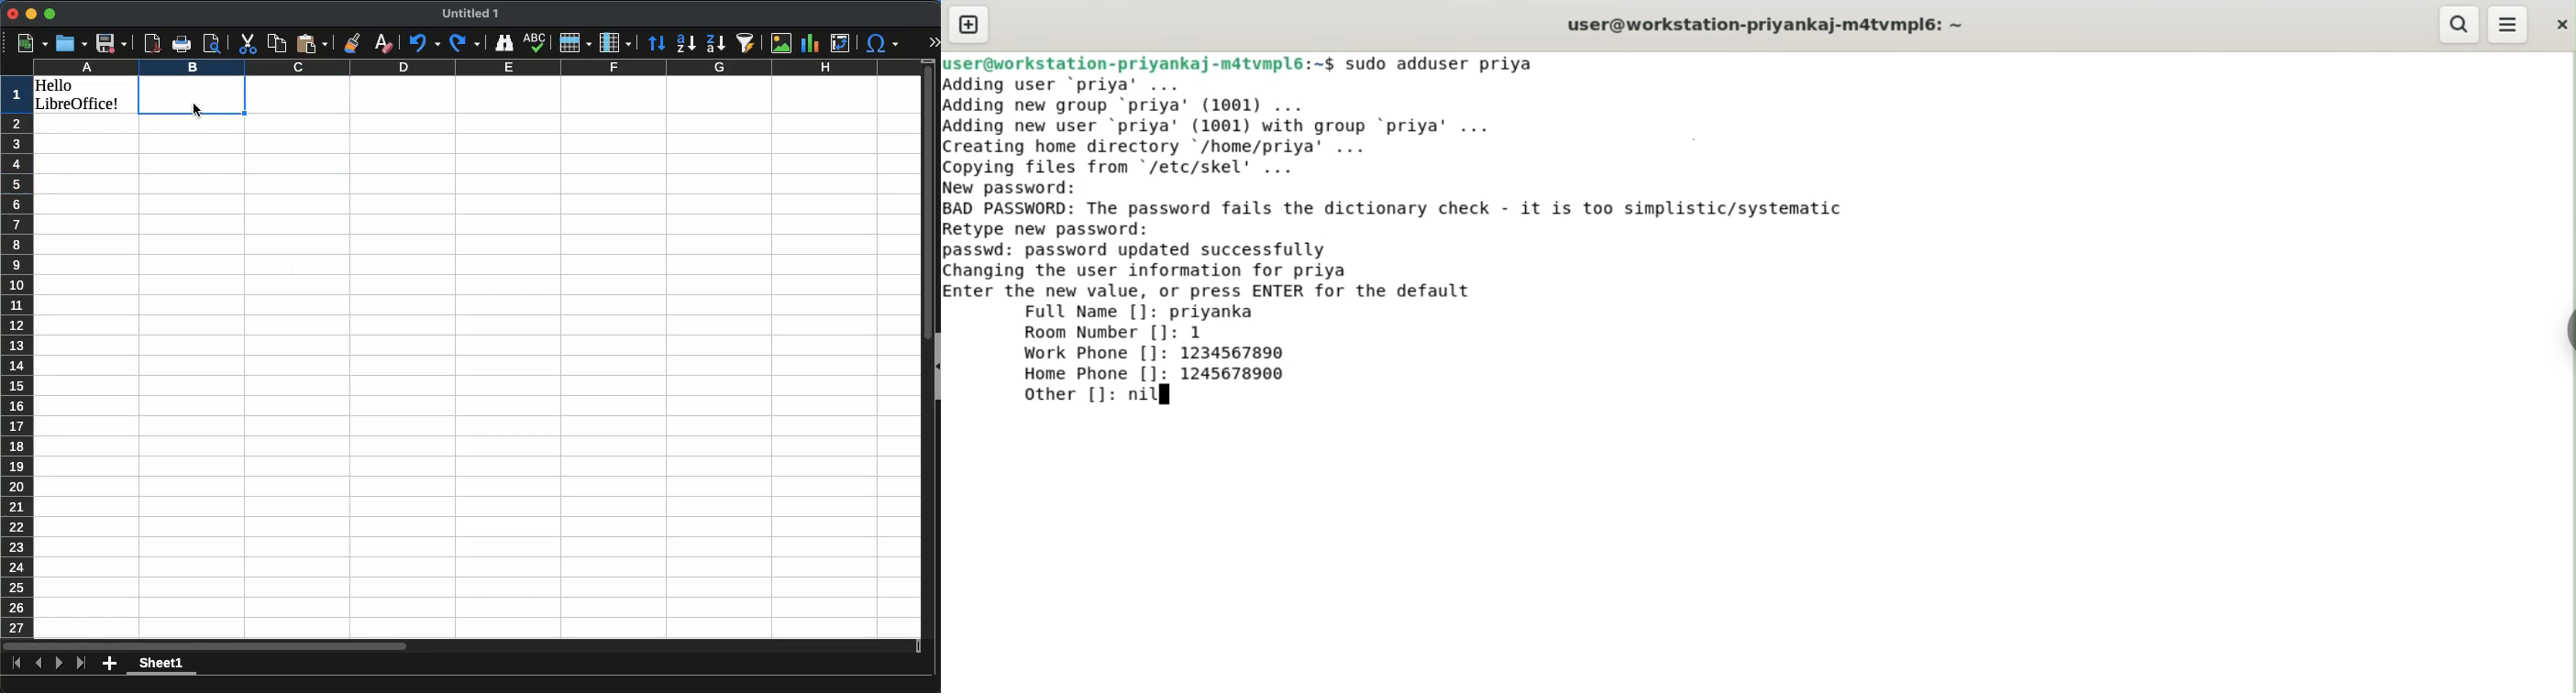 The width and height of the screenshot is (2576, 700). I want to click on clear formatting, so click(380, 43).